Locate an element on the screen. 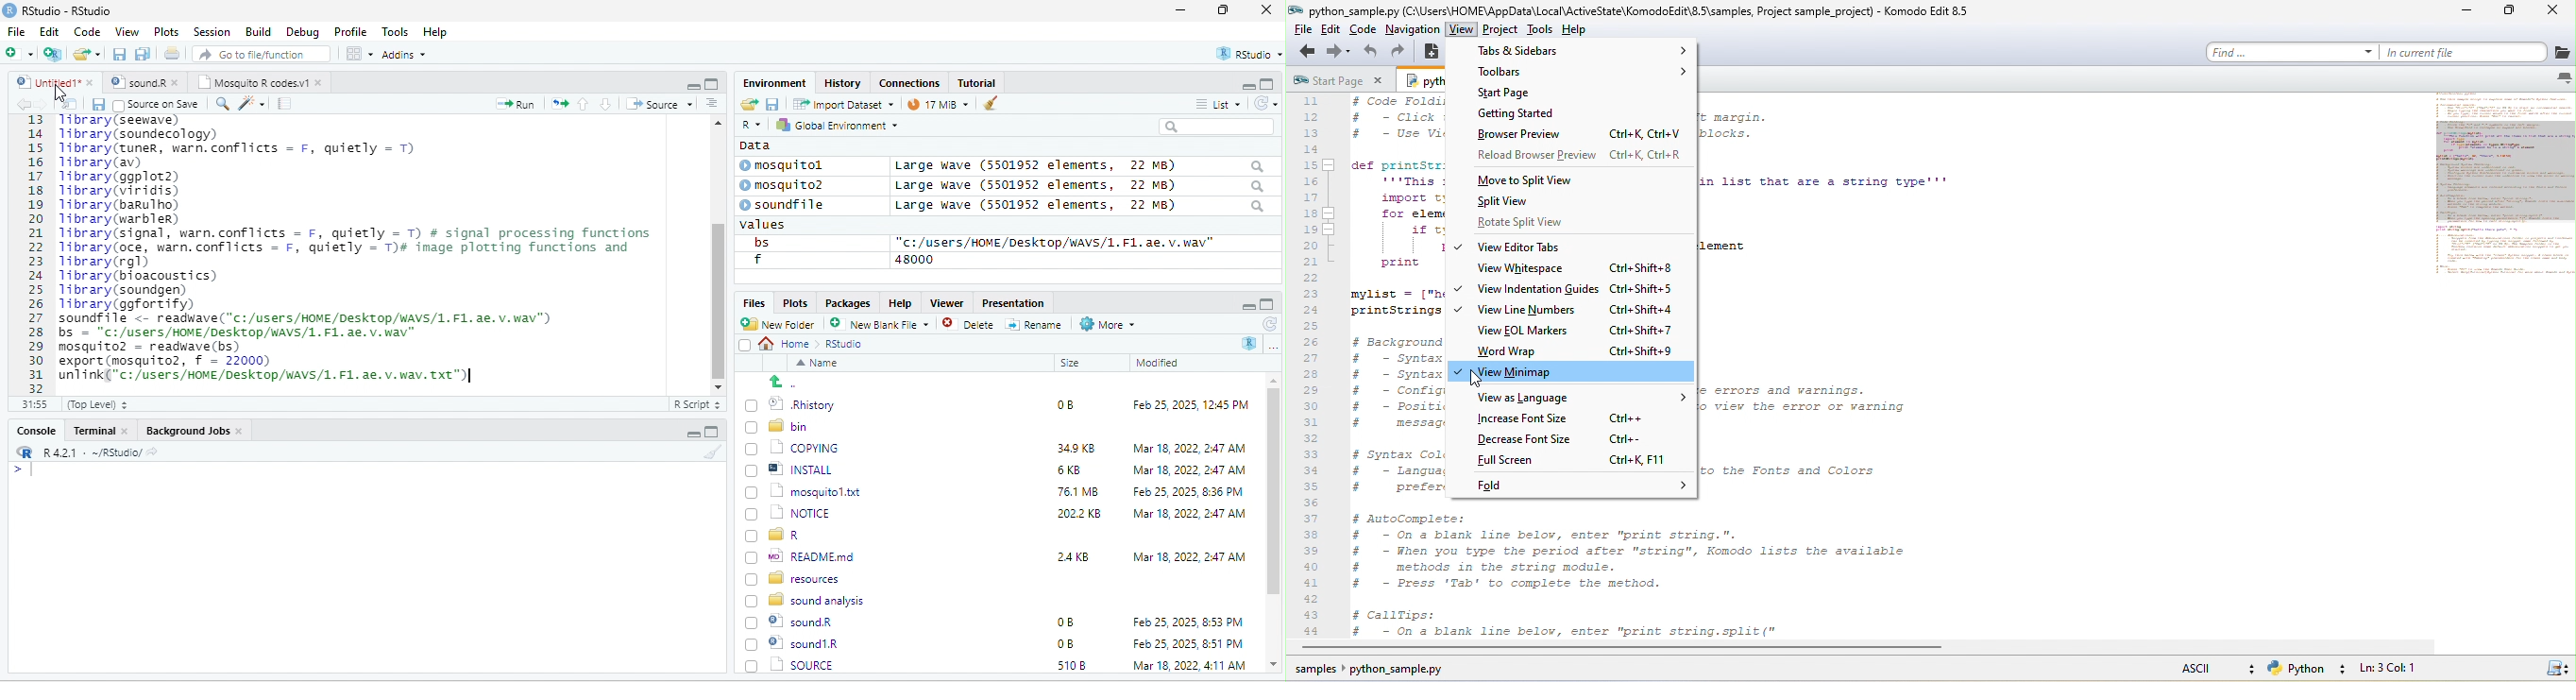 The image size is (2576, 700). Packages is located at coordinates (851, 302).